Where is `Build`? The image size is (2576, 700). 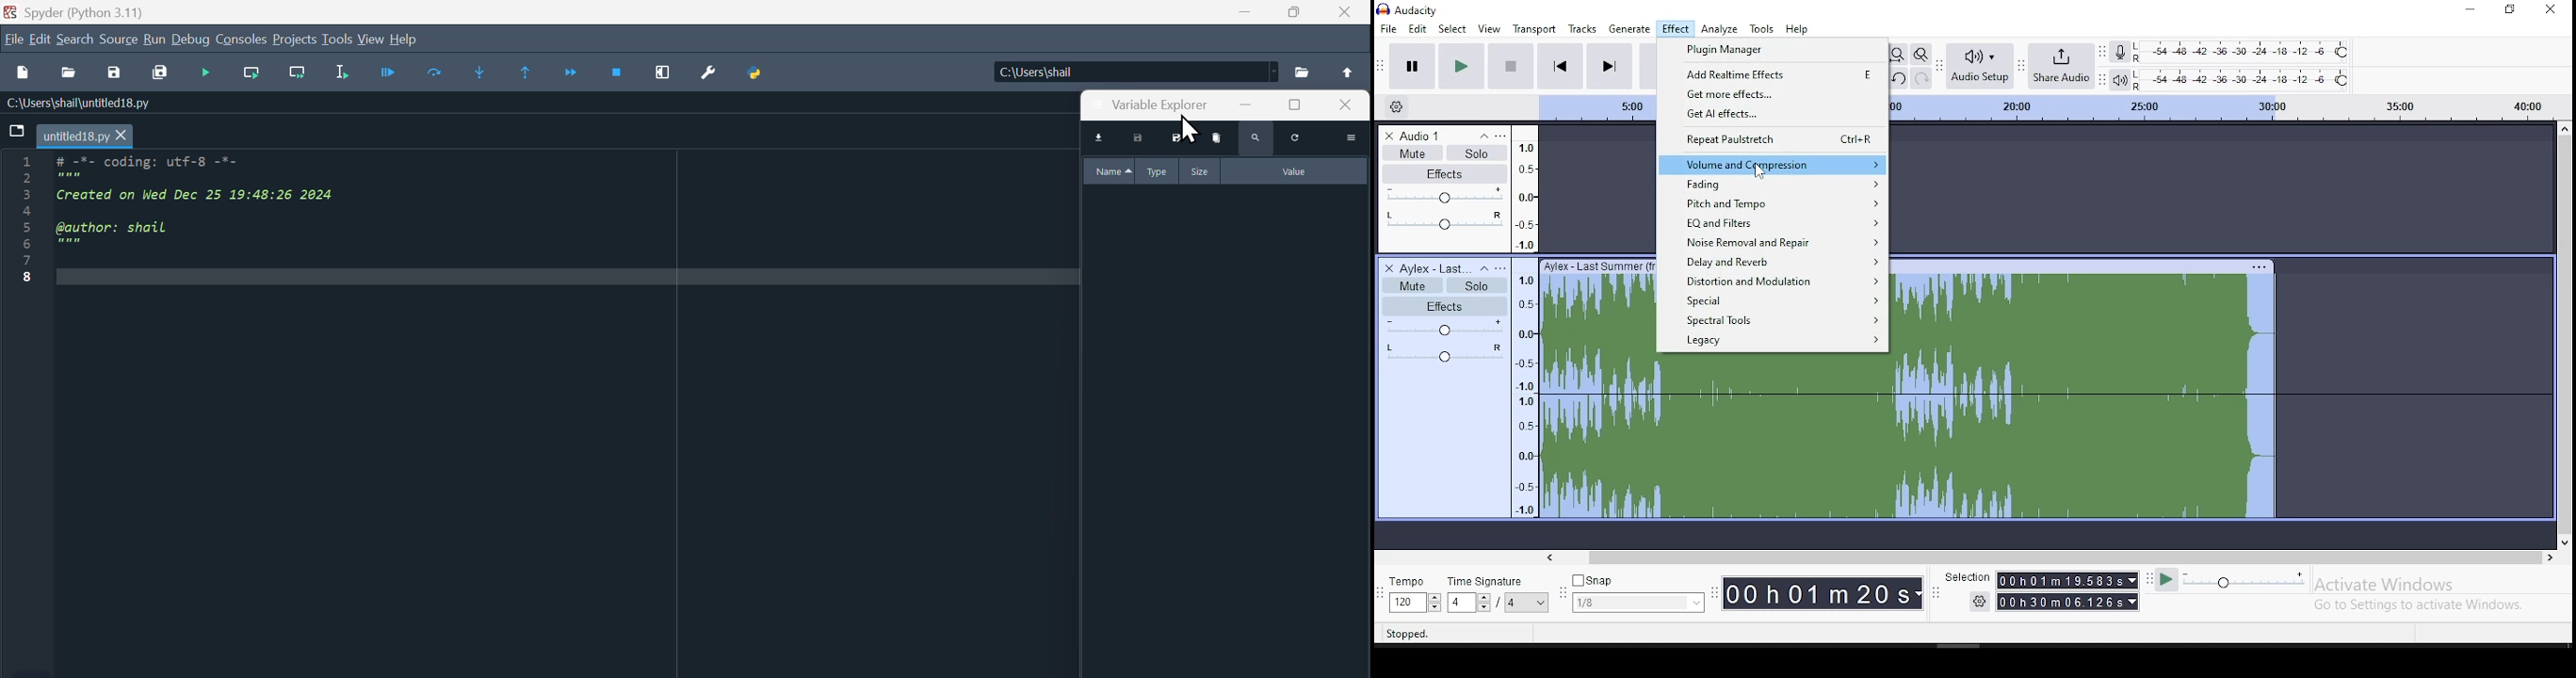 Build is located at coordinates (153, 40).